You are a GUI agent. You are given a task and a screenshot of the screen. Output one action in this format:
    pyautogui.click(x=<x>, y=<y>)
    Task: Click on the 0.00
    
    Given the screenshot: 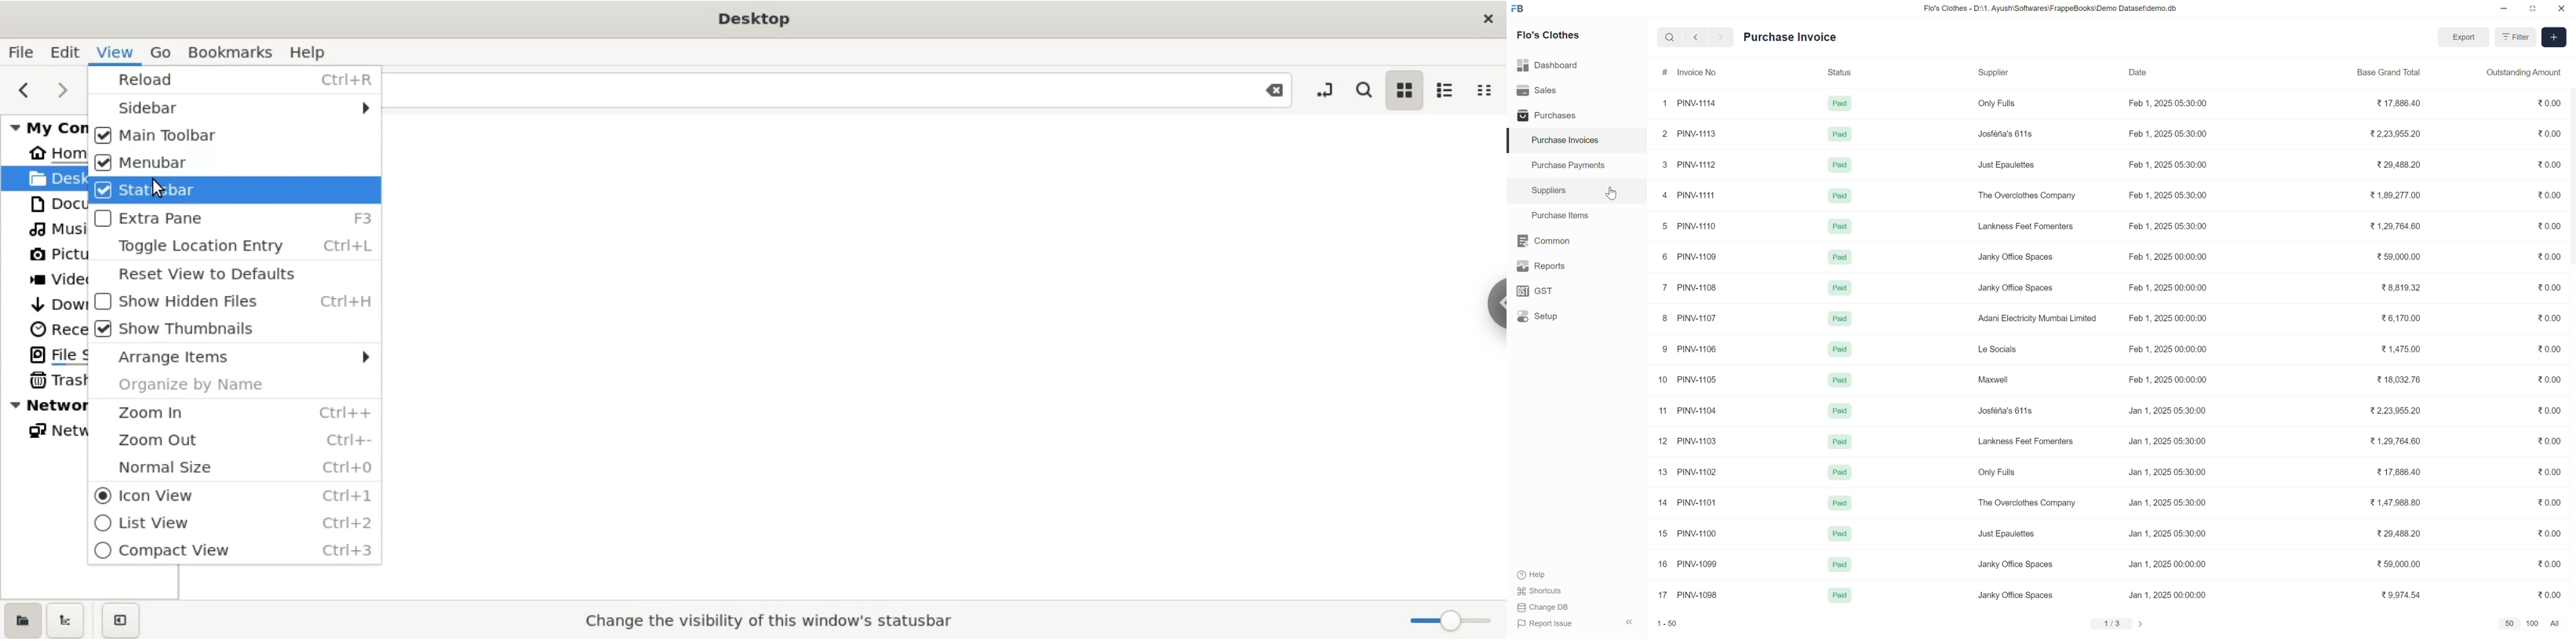 What is the action you would take?
    pyautogui.click(x=2549, y=472)
    